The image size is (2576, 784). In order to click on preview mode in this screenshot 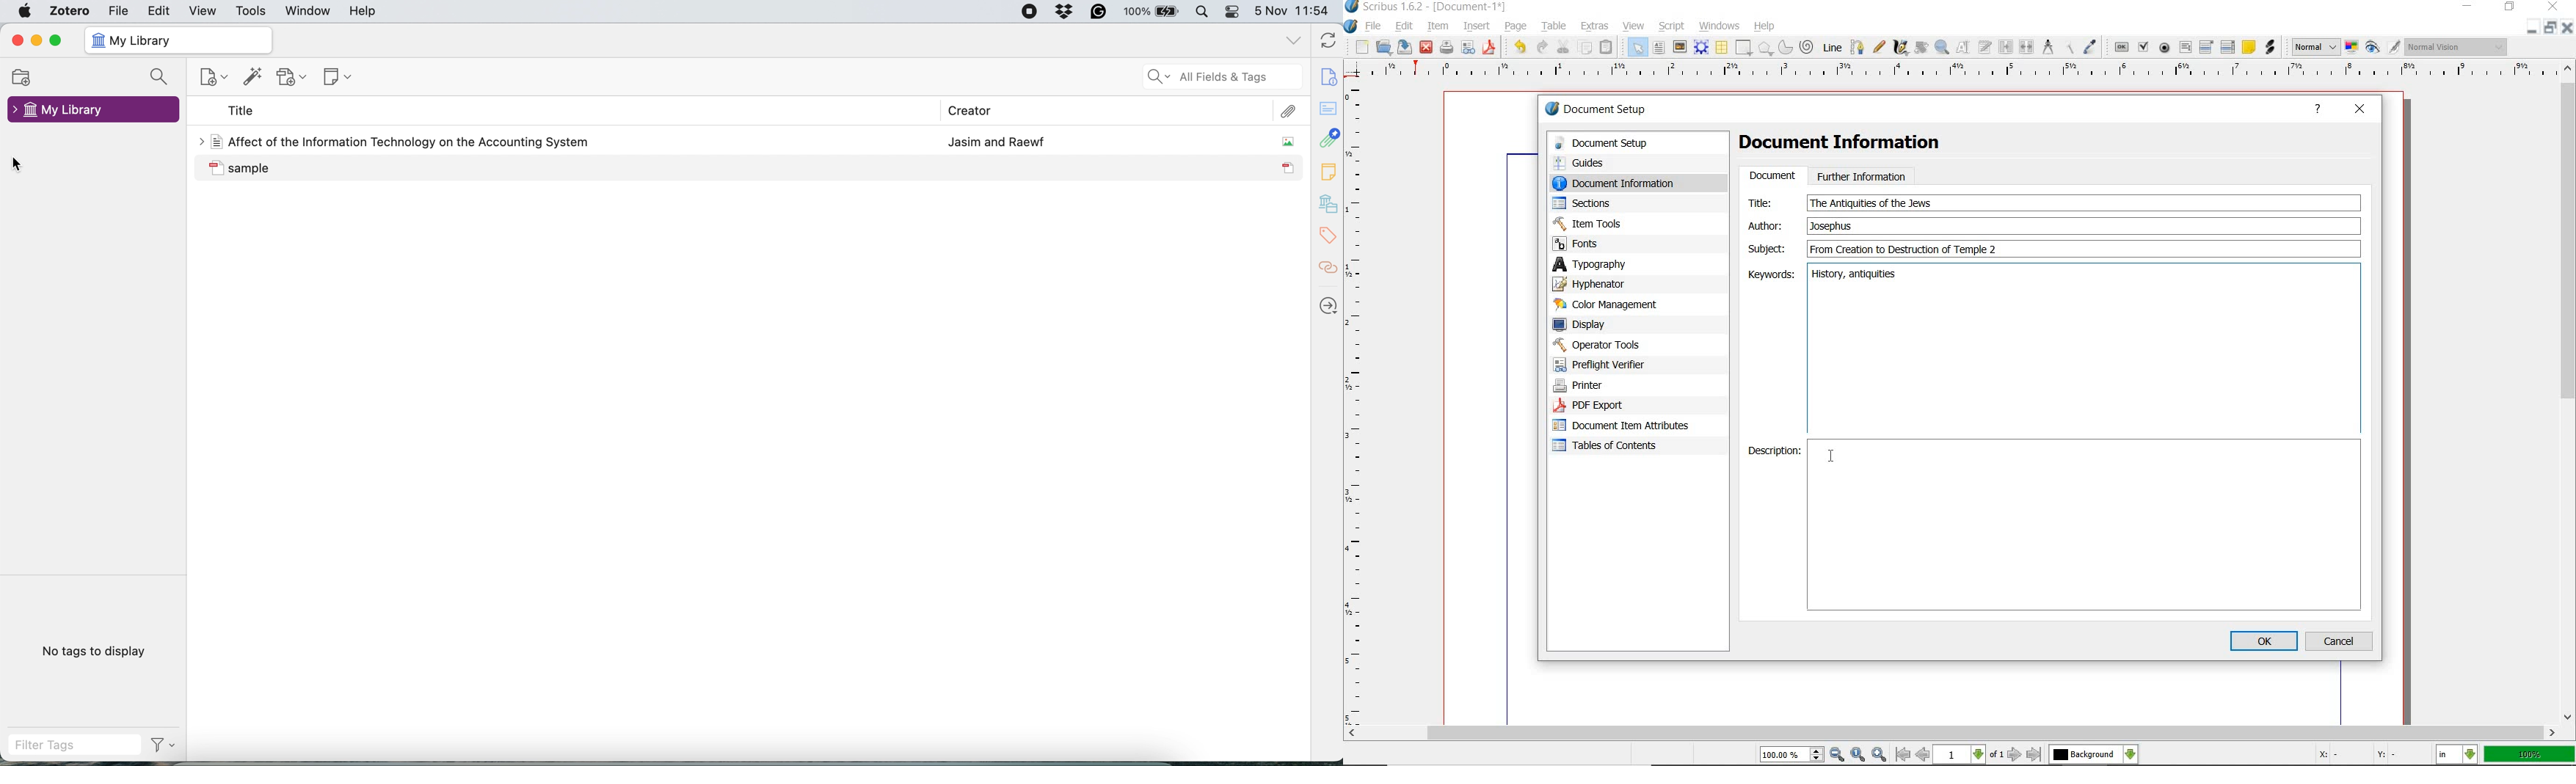, I will do `click(2384, 48)`.